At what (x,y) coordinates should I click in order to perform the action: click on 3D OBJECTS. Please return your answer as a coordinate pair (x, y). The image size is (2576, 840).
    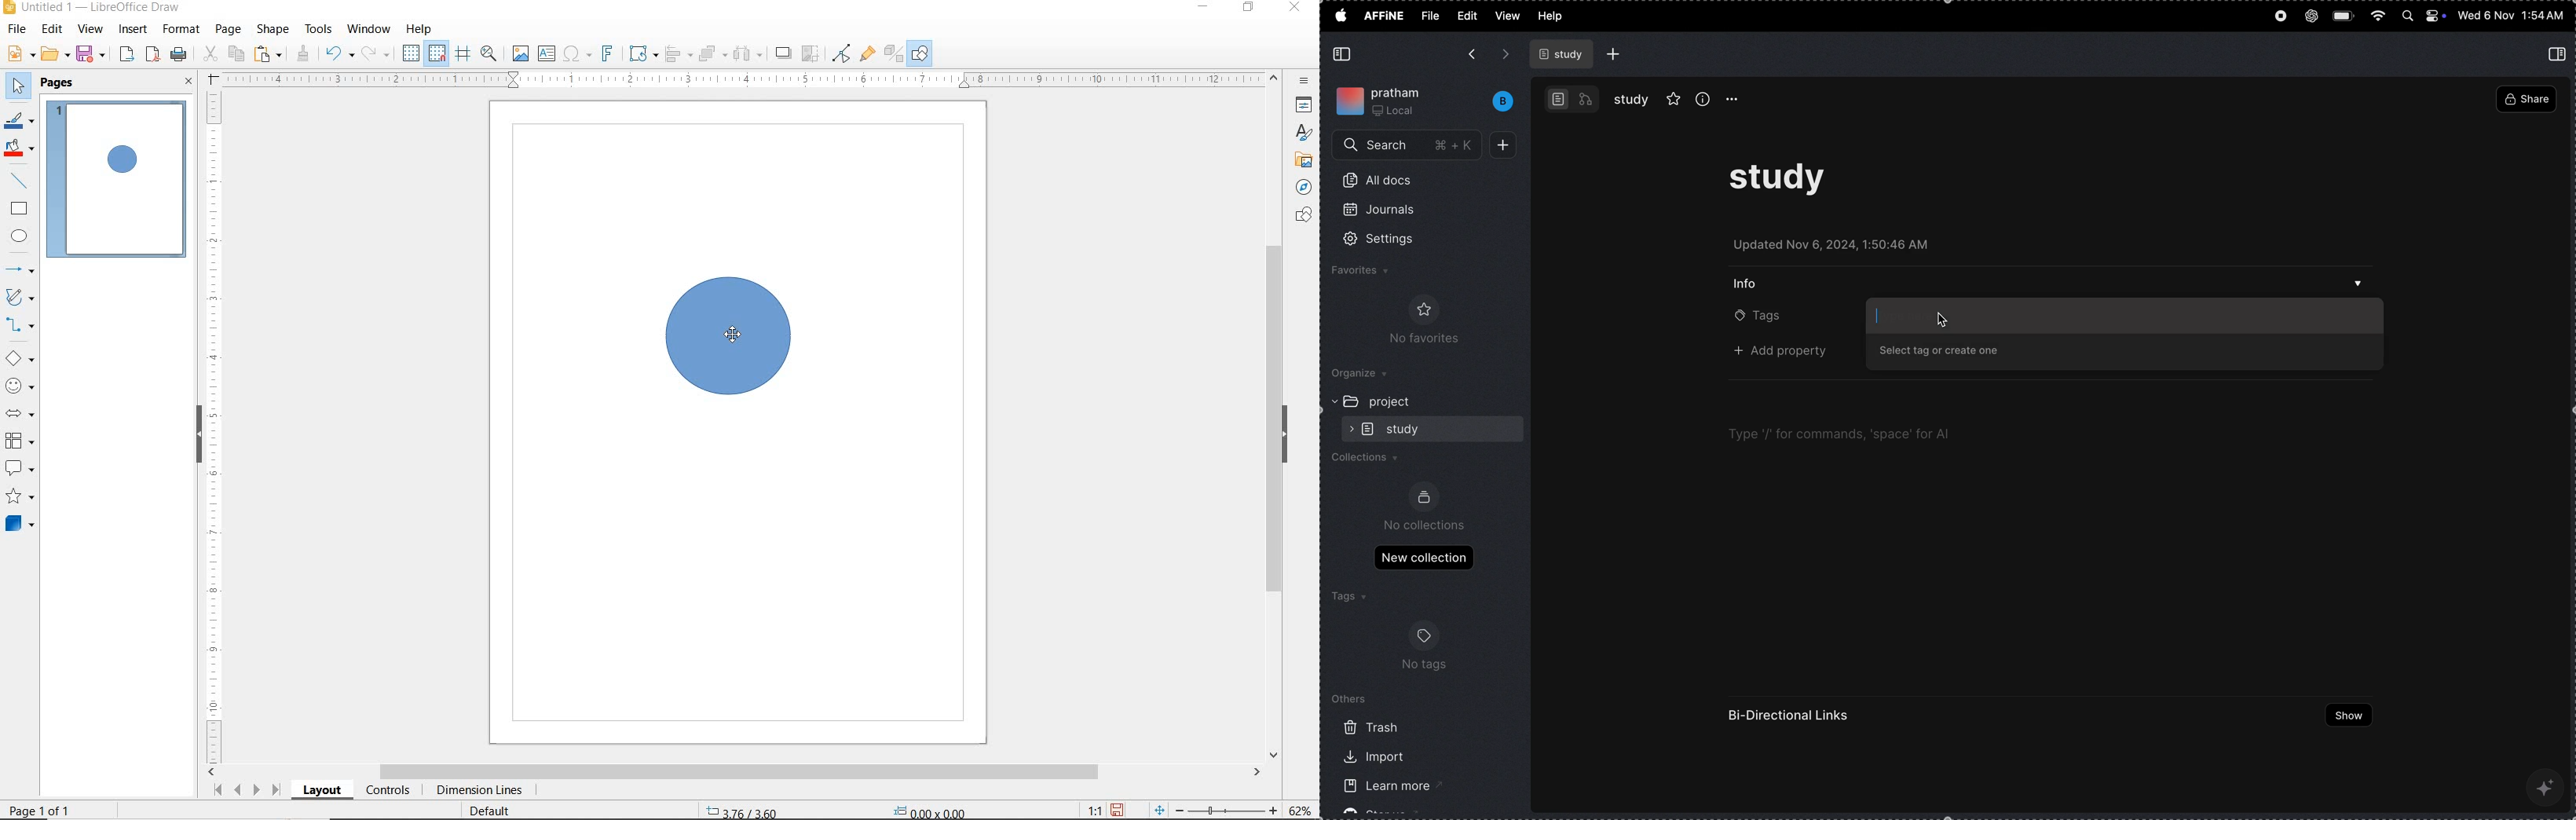
    Looking at the image, I should click on (22, 525).